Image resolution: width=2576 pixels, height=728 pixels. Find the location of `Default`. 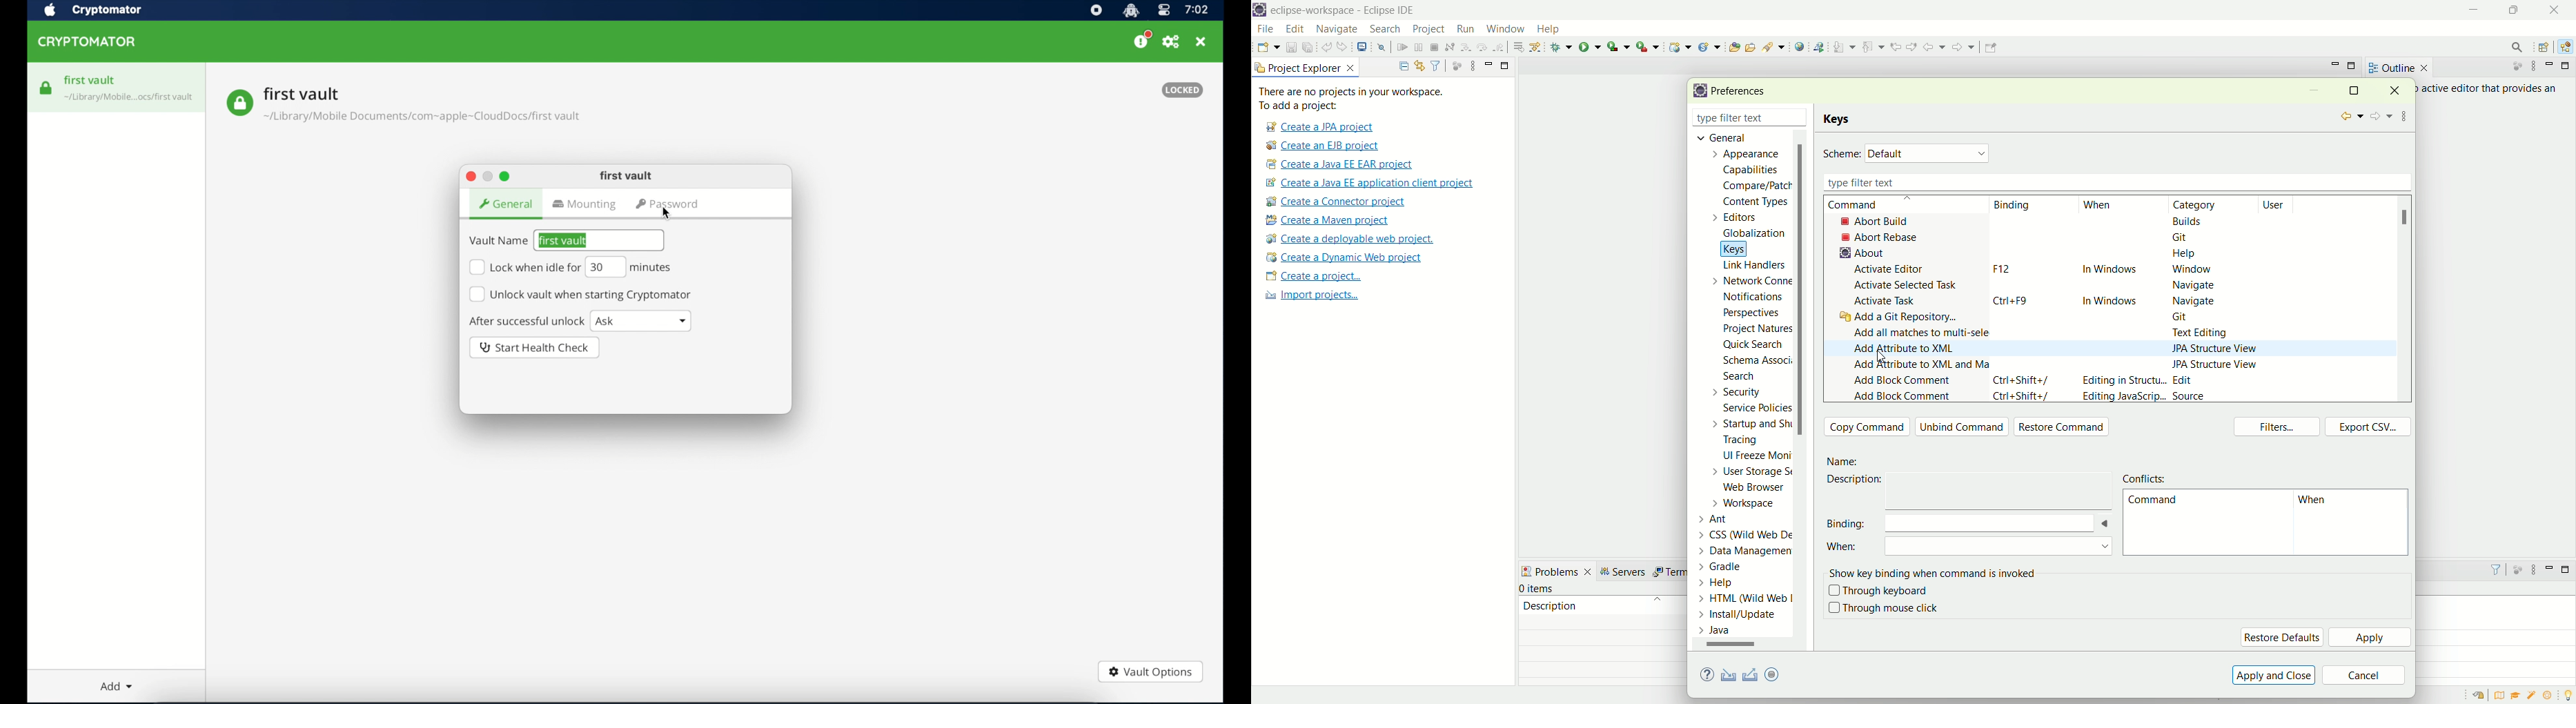

Default is located at coordinates (1929, 153).